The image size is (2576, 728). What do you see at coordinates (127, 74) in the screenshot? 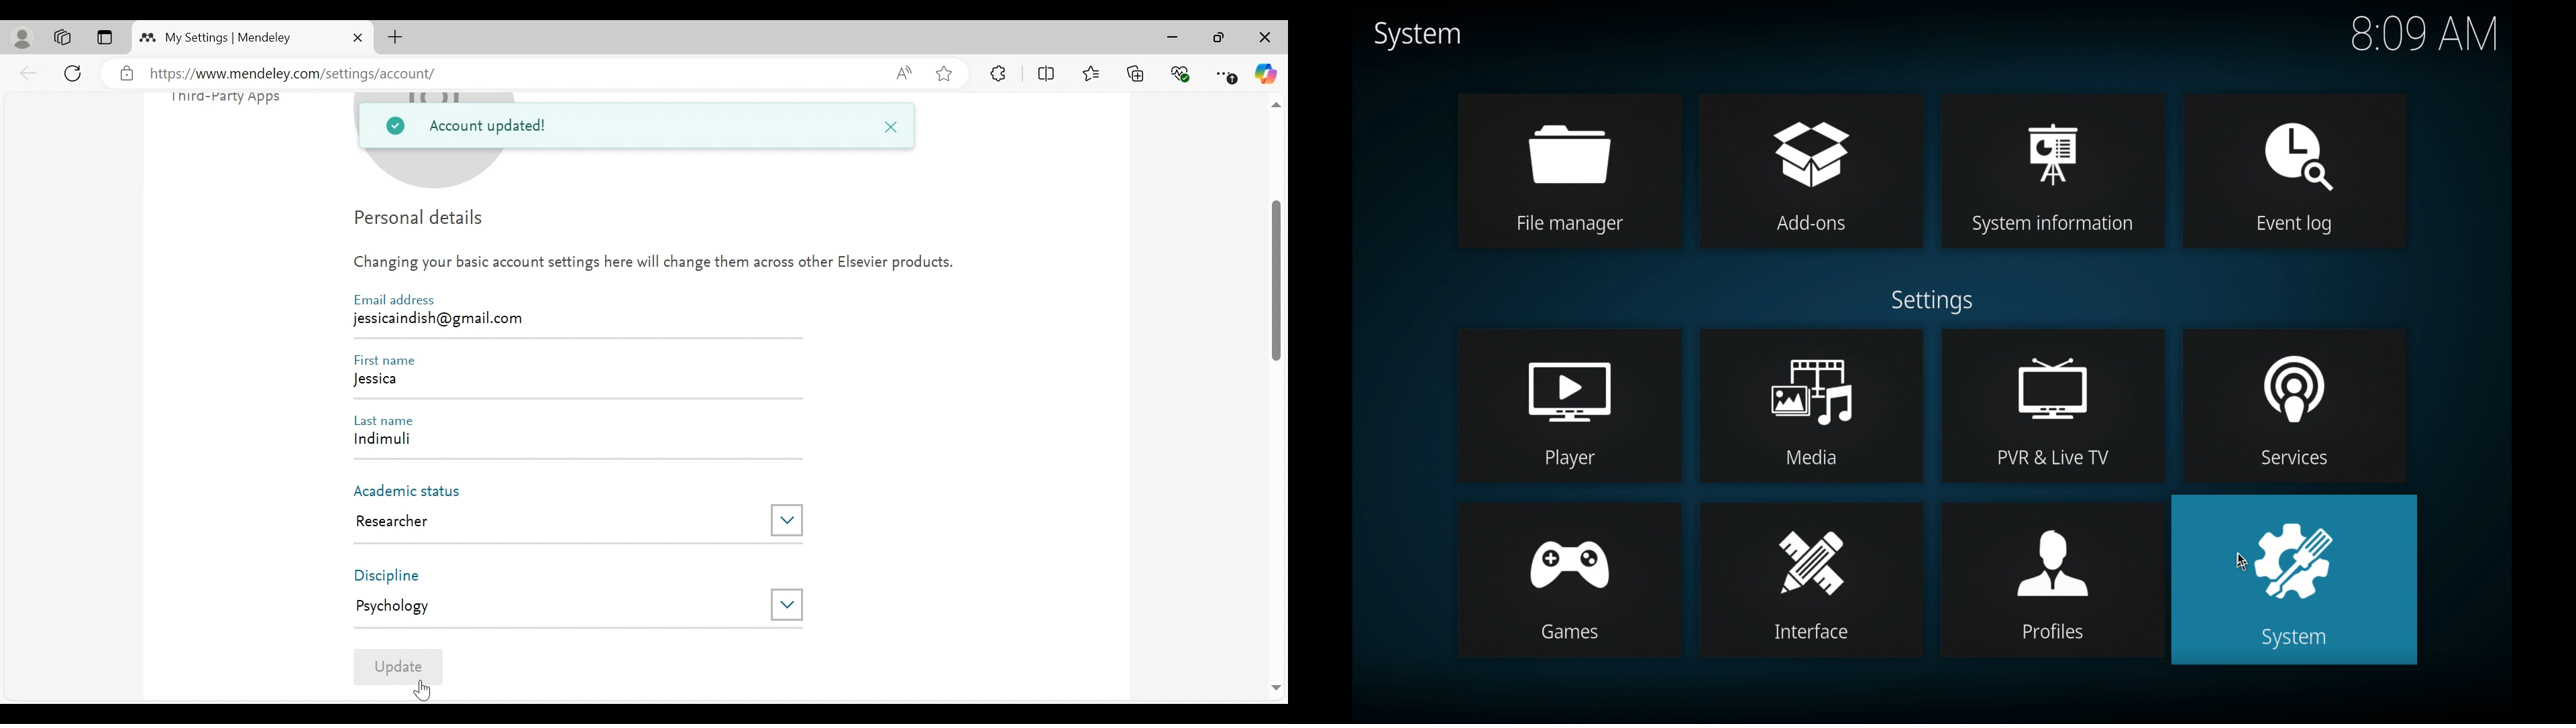
I see `verified` at bounding box center [127, 74].